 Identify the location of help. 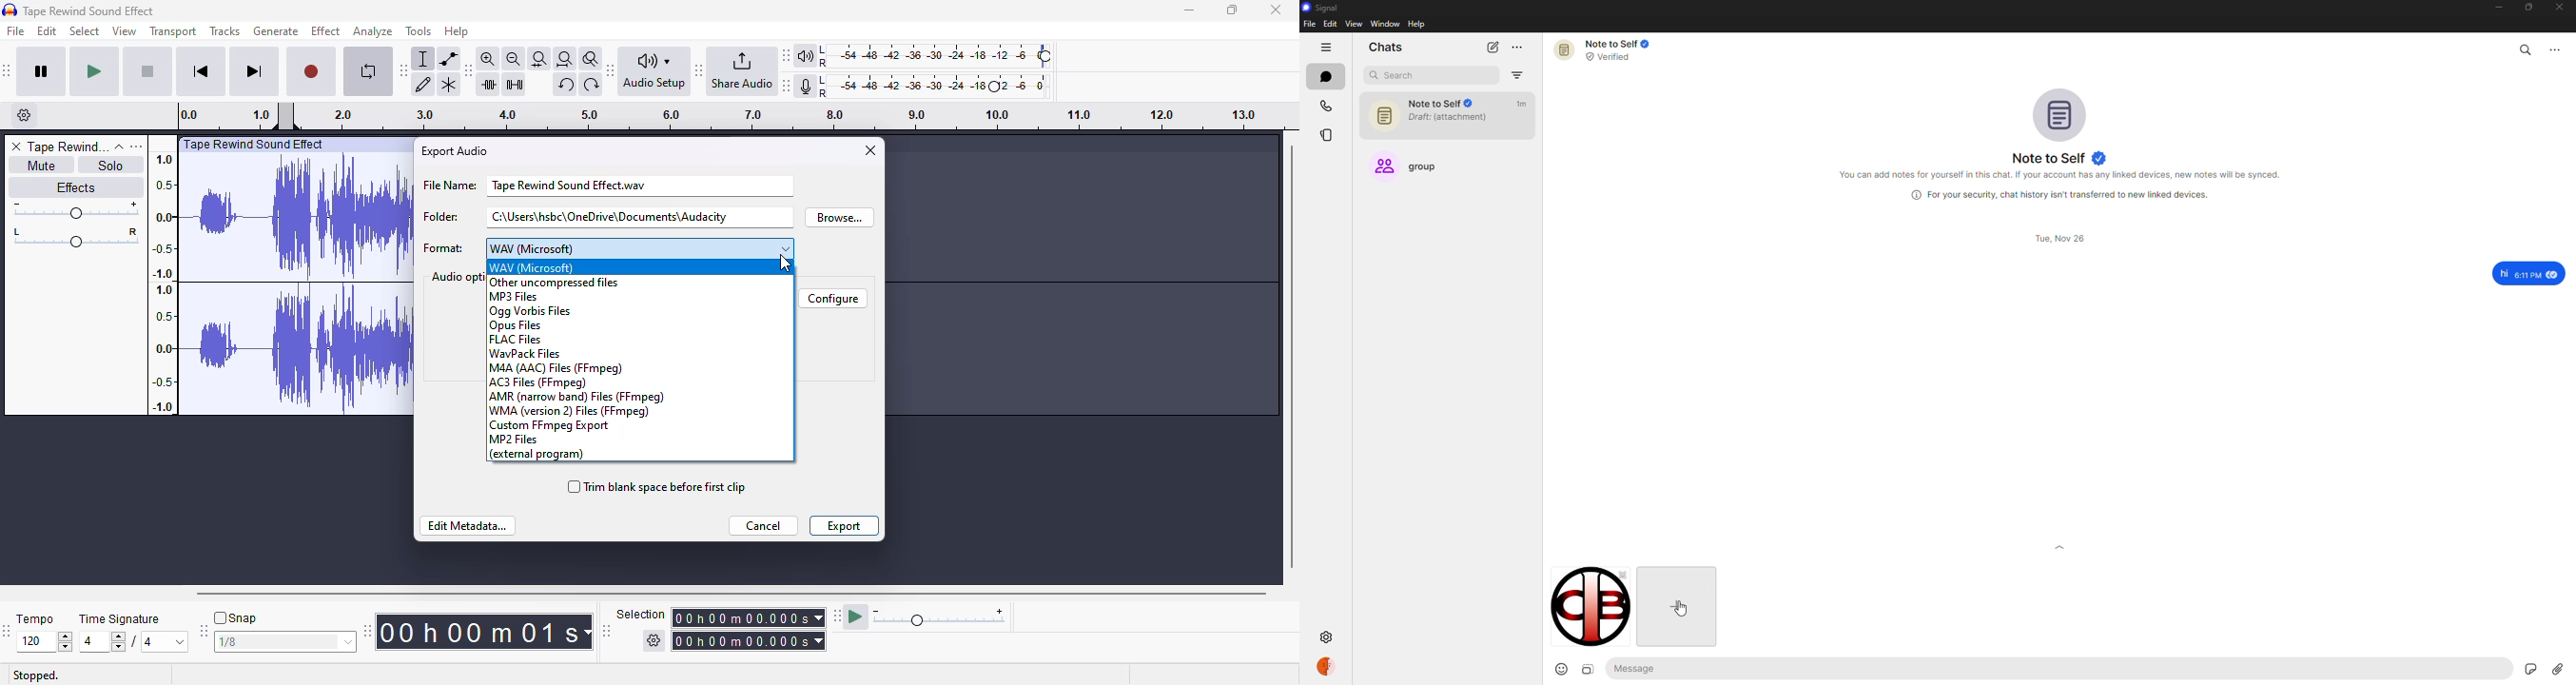
(1416, 24).